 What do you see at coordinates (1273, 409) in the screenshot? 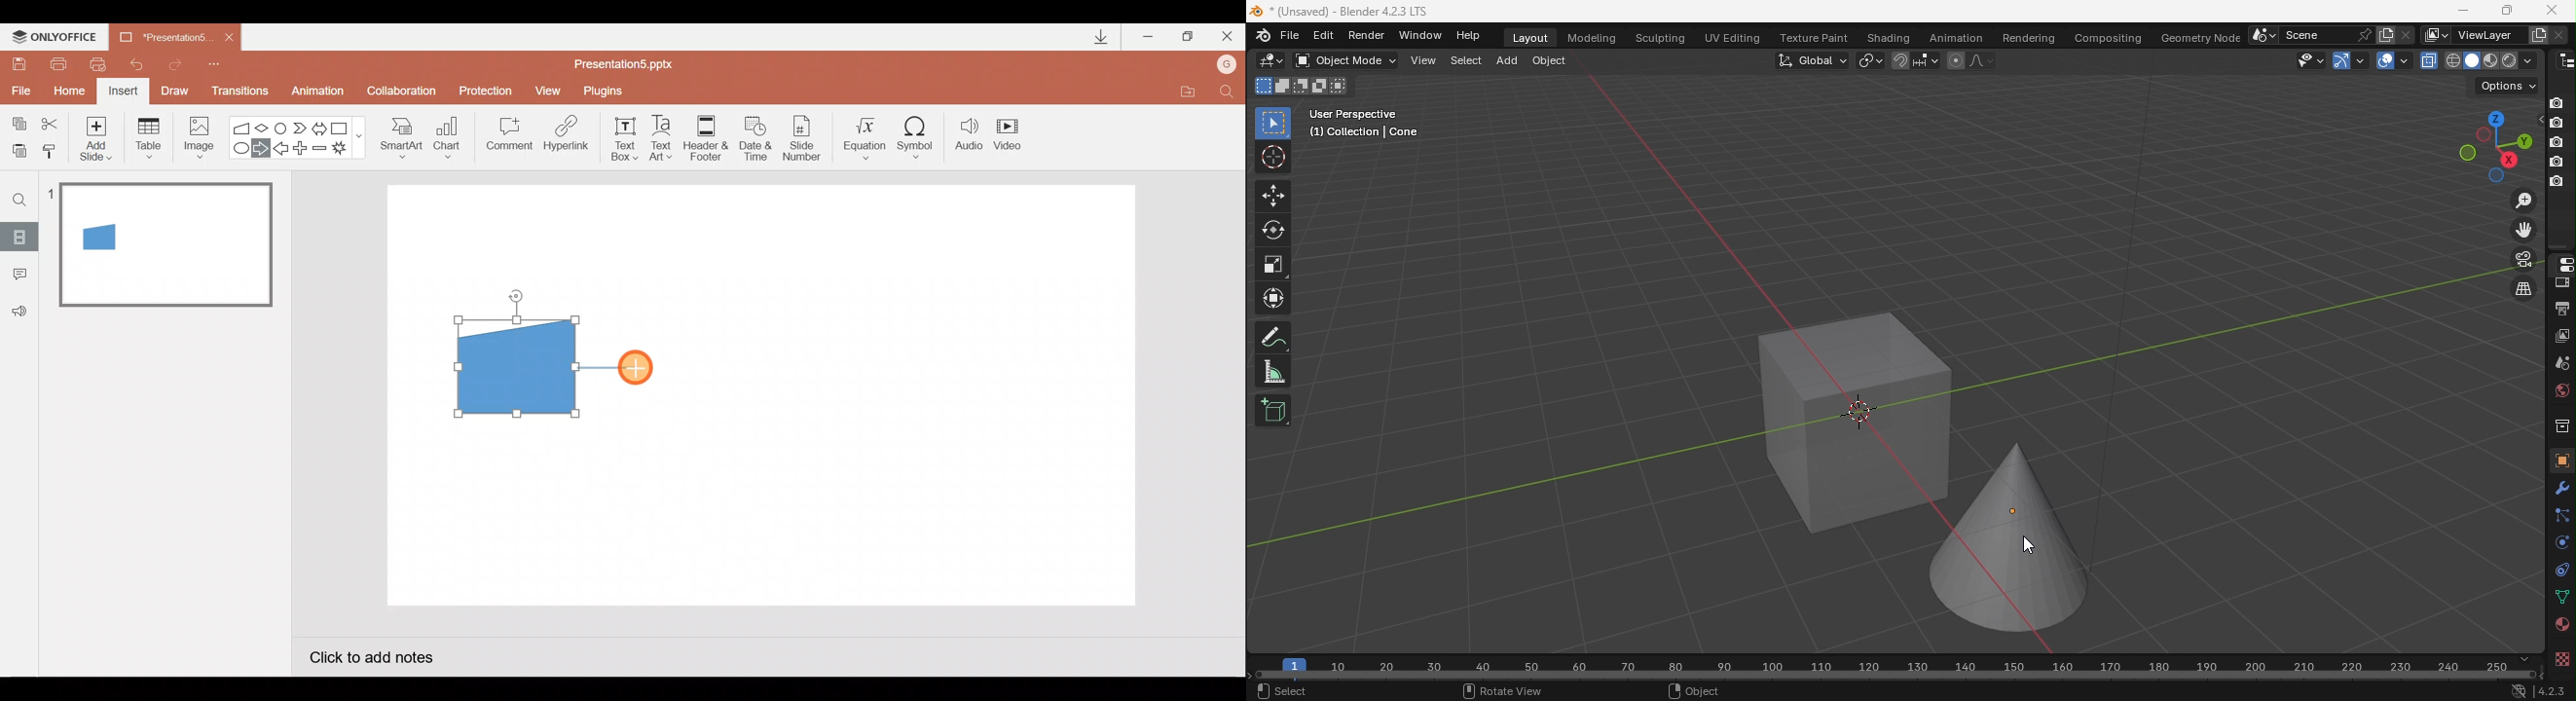
I see `Add cube` at bounding box center [1273, 409].